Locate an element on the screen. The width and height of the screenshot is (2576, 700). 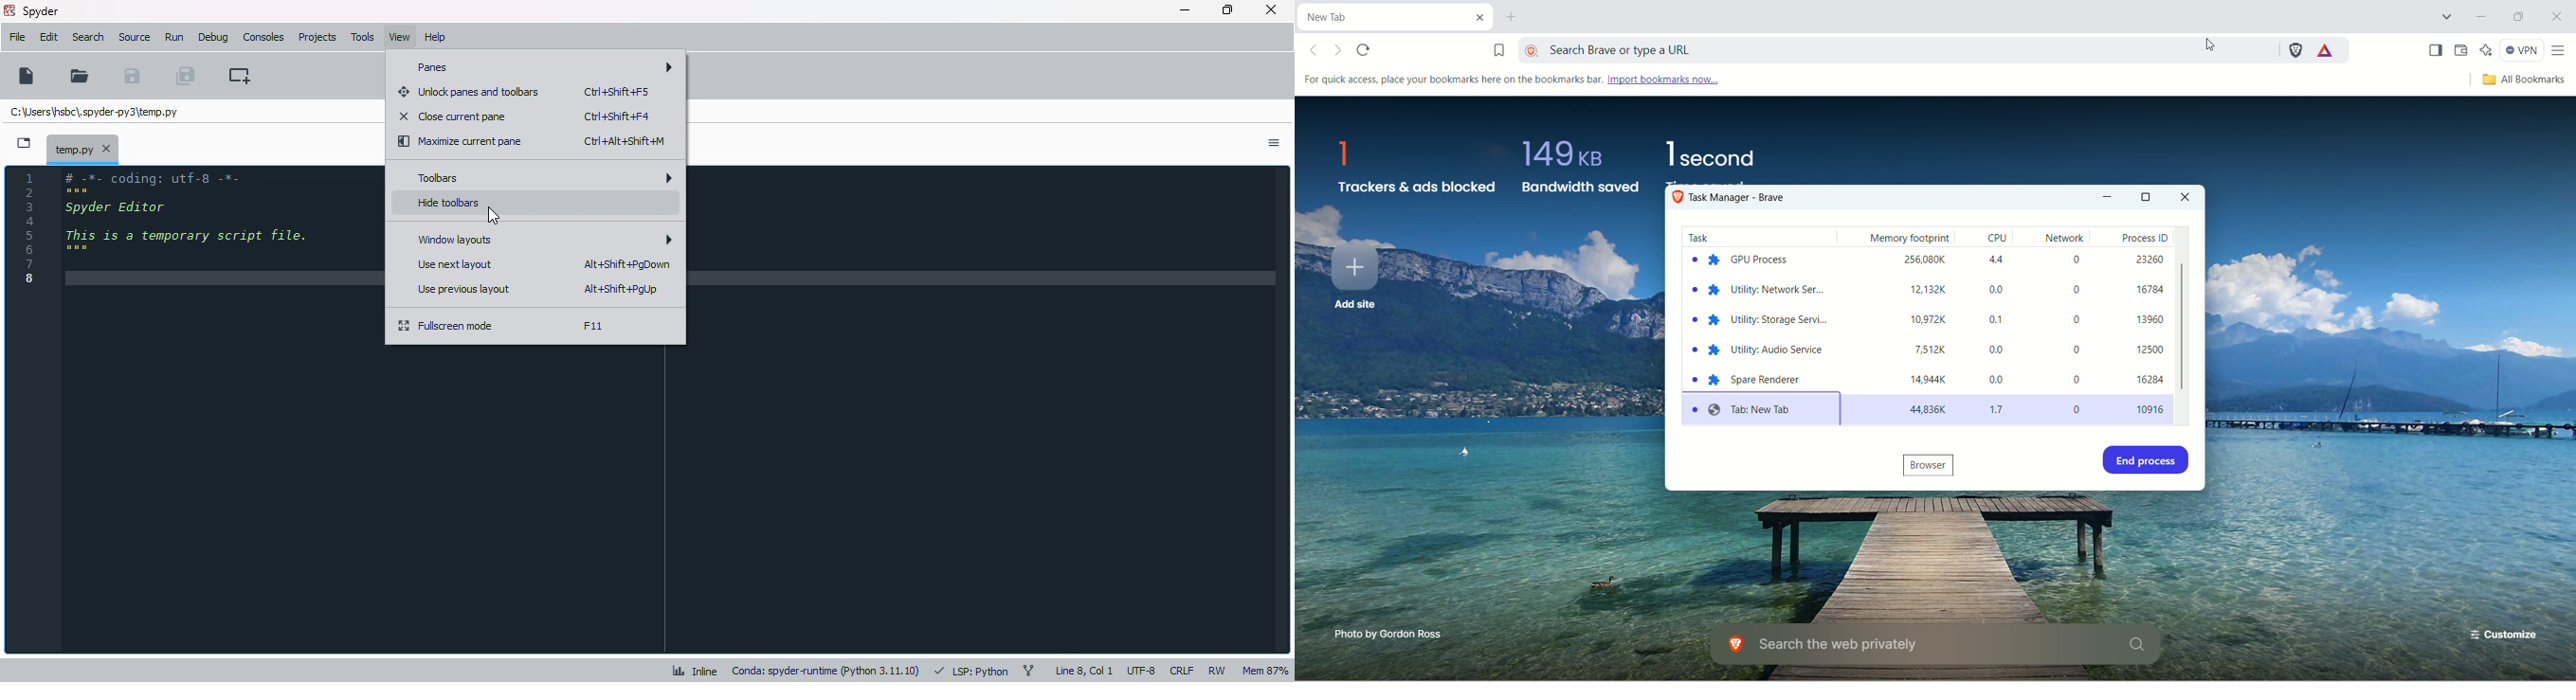
maximize is located at coordinates (1228, 9).